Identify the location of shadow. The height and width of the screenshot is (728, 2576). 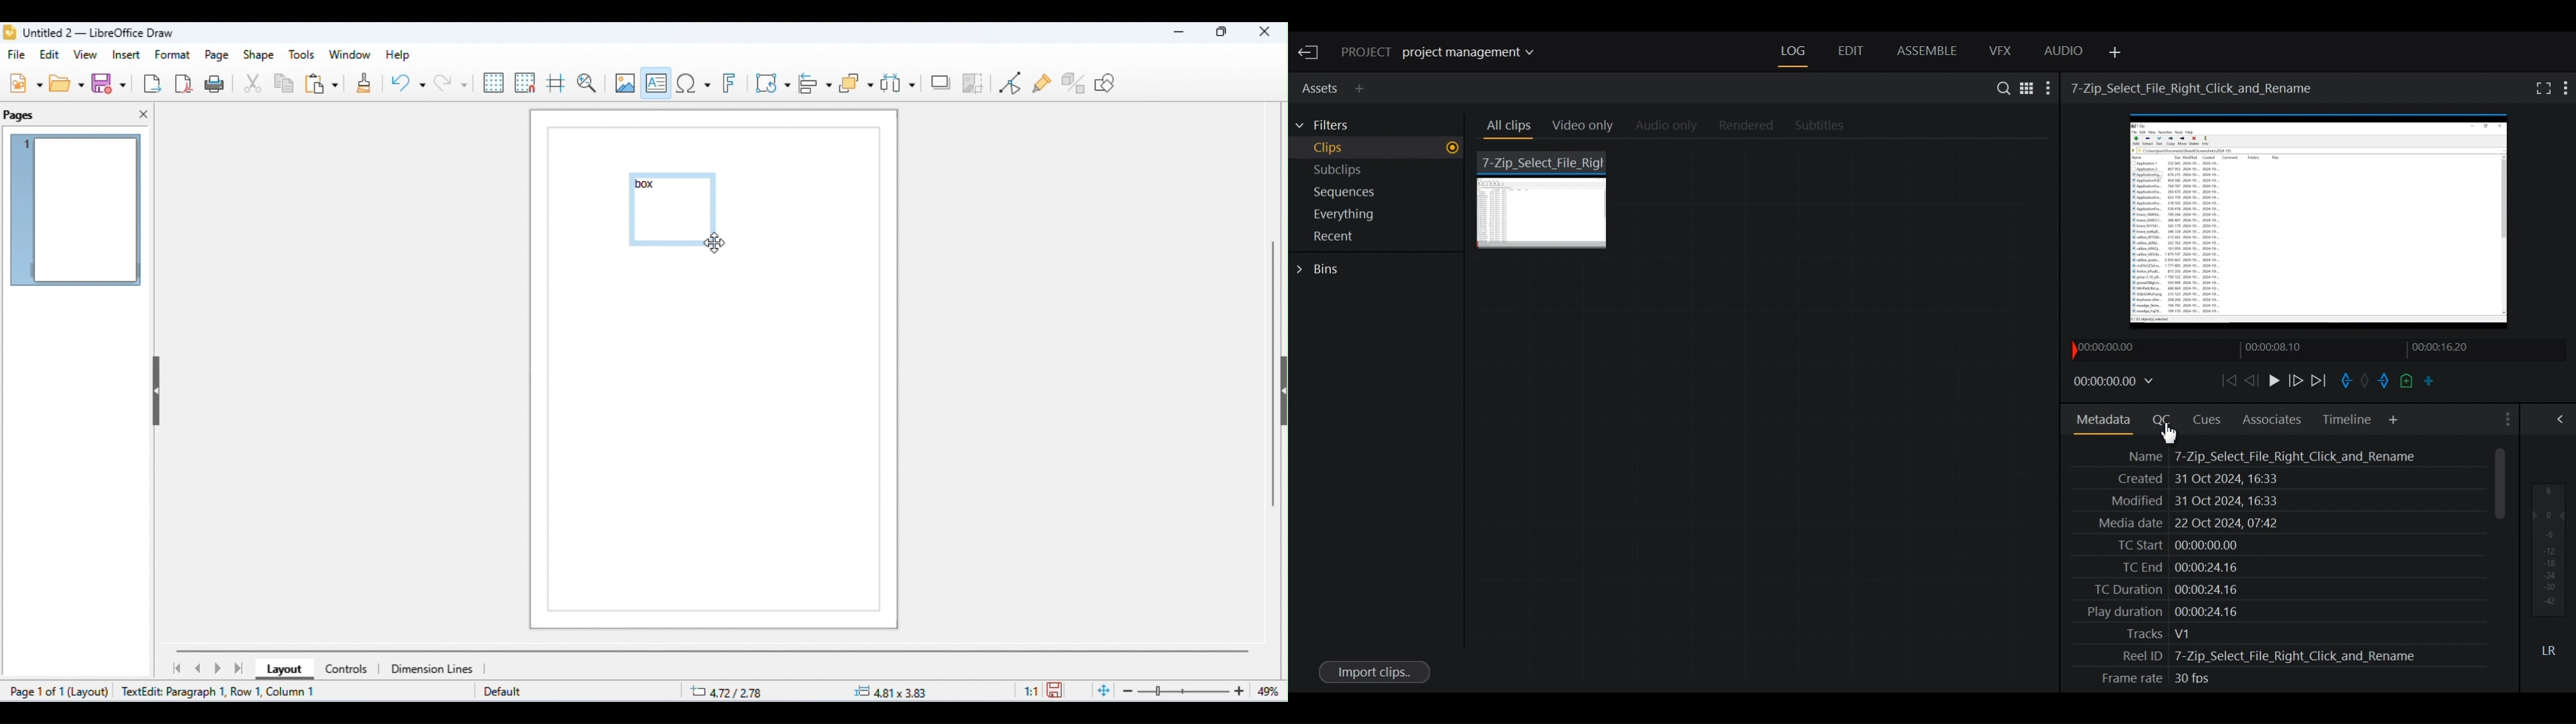
(941, 81).